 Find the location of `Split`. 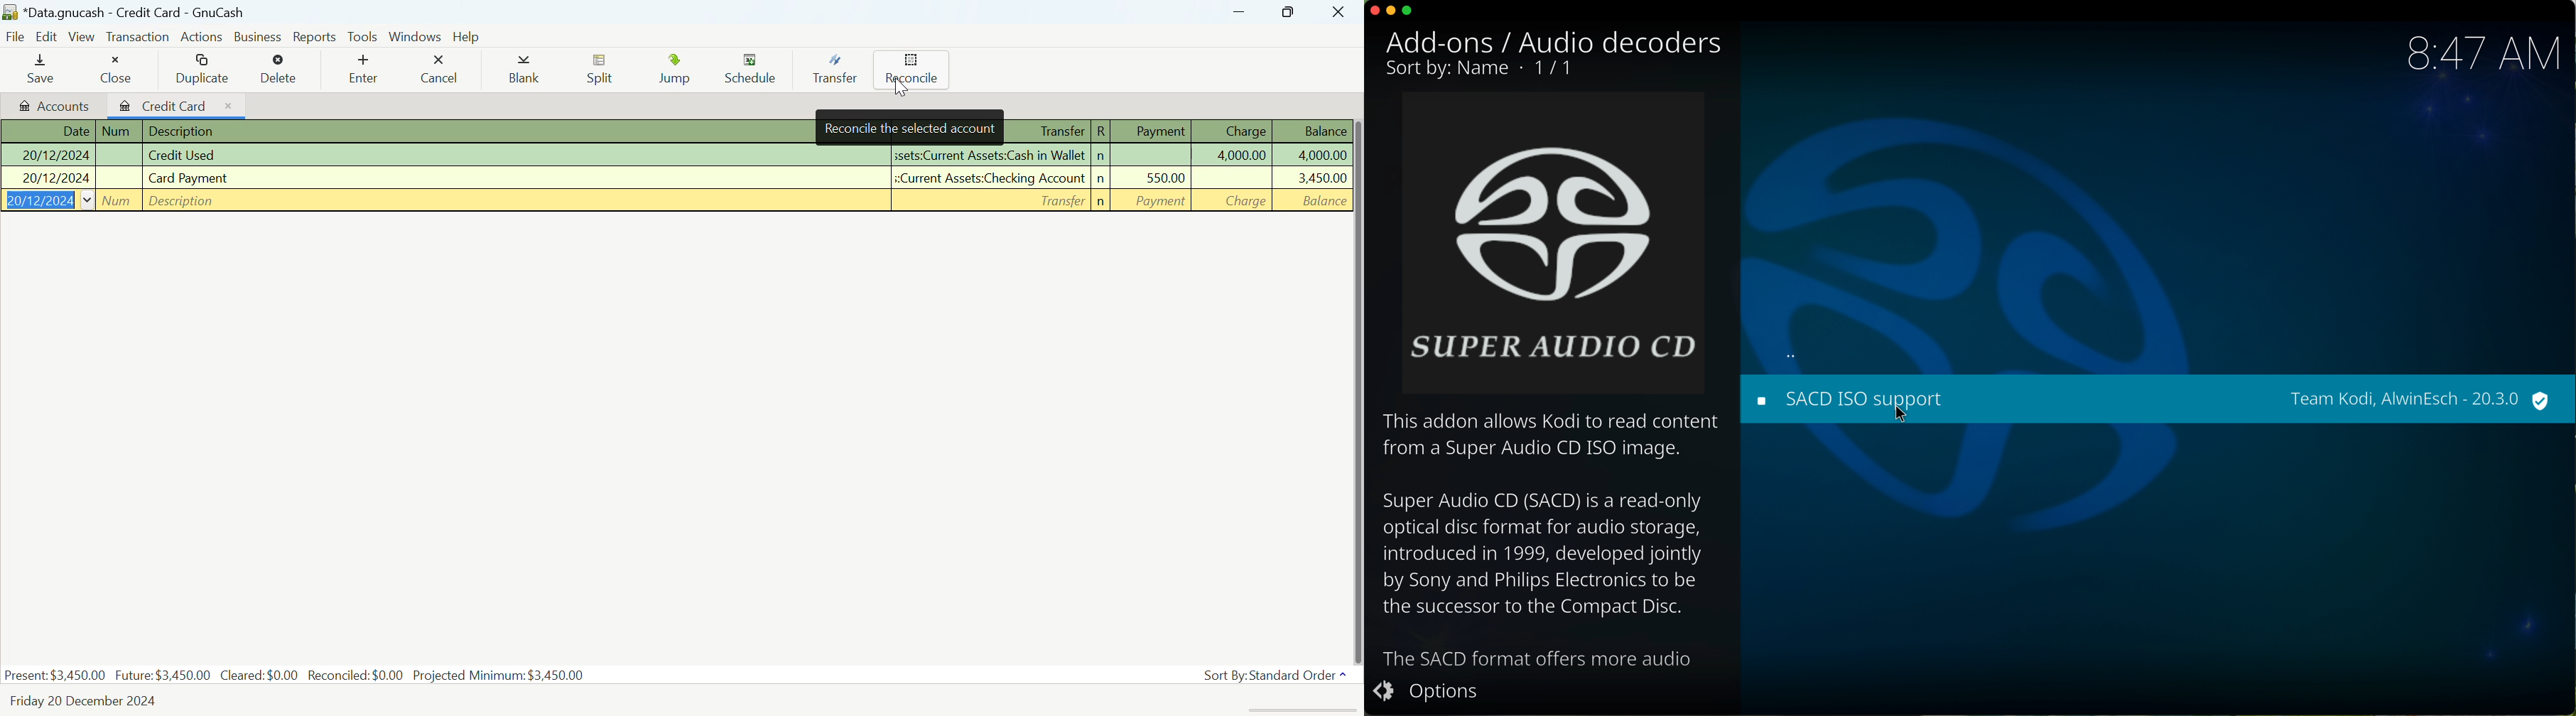

Split is located at coordinates (602, 72).